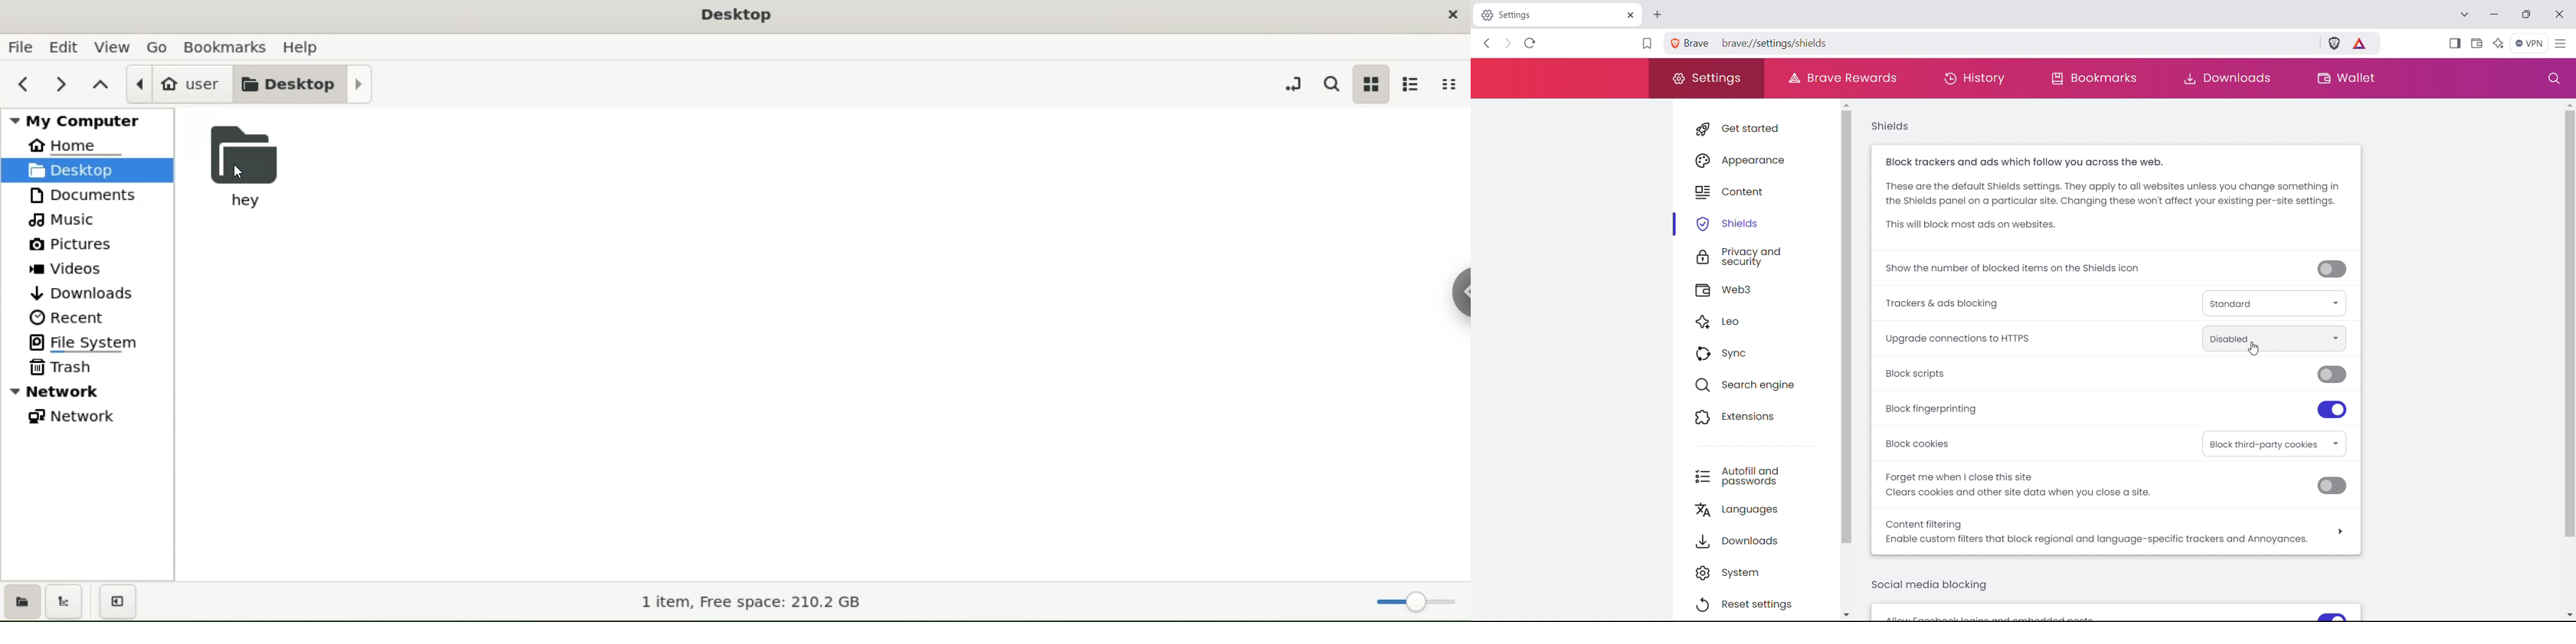 The height and width of the screenshot is (644, 2576). What do you see at coordinates (1763, 189) in the screenshot?
I see `content` at bounding box center [1763, 189].